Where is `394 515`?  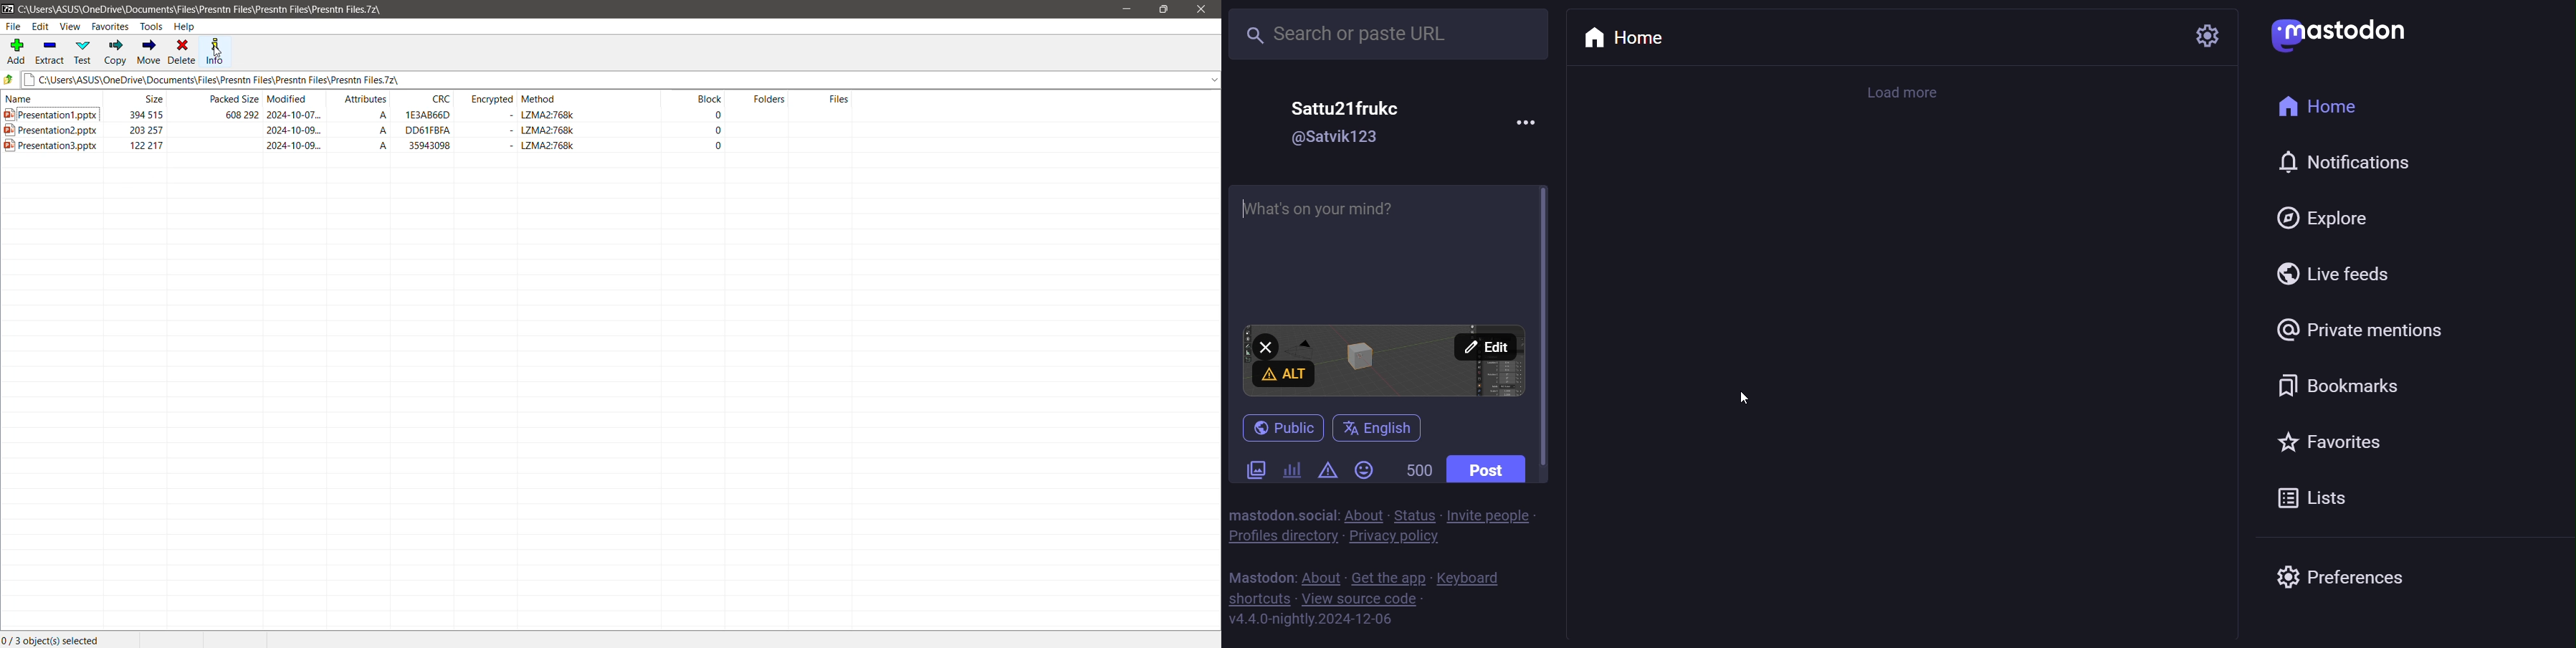
394 515 is located at coordinates (136, 113).